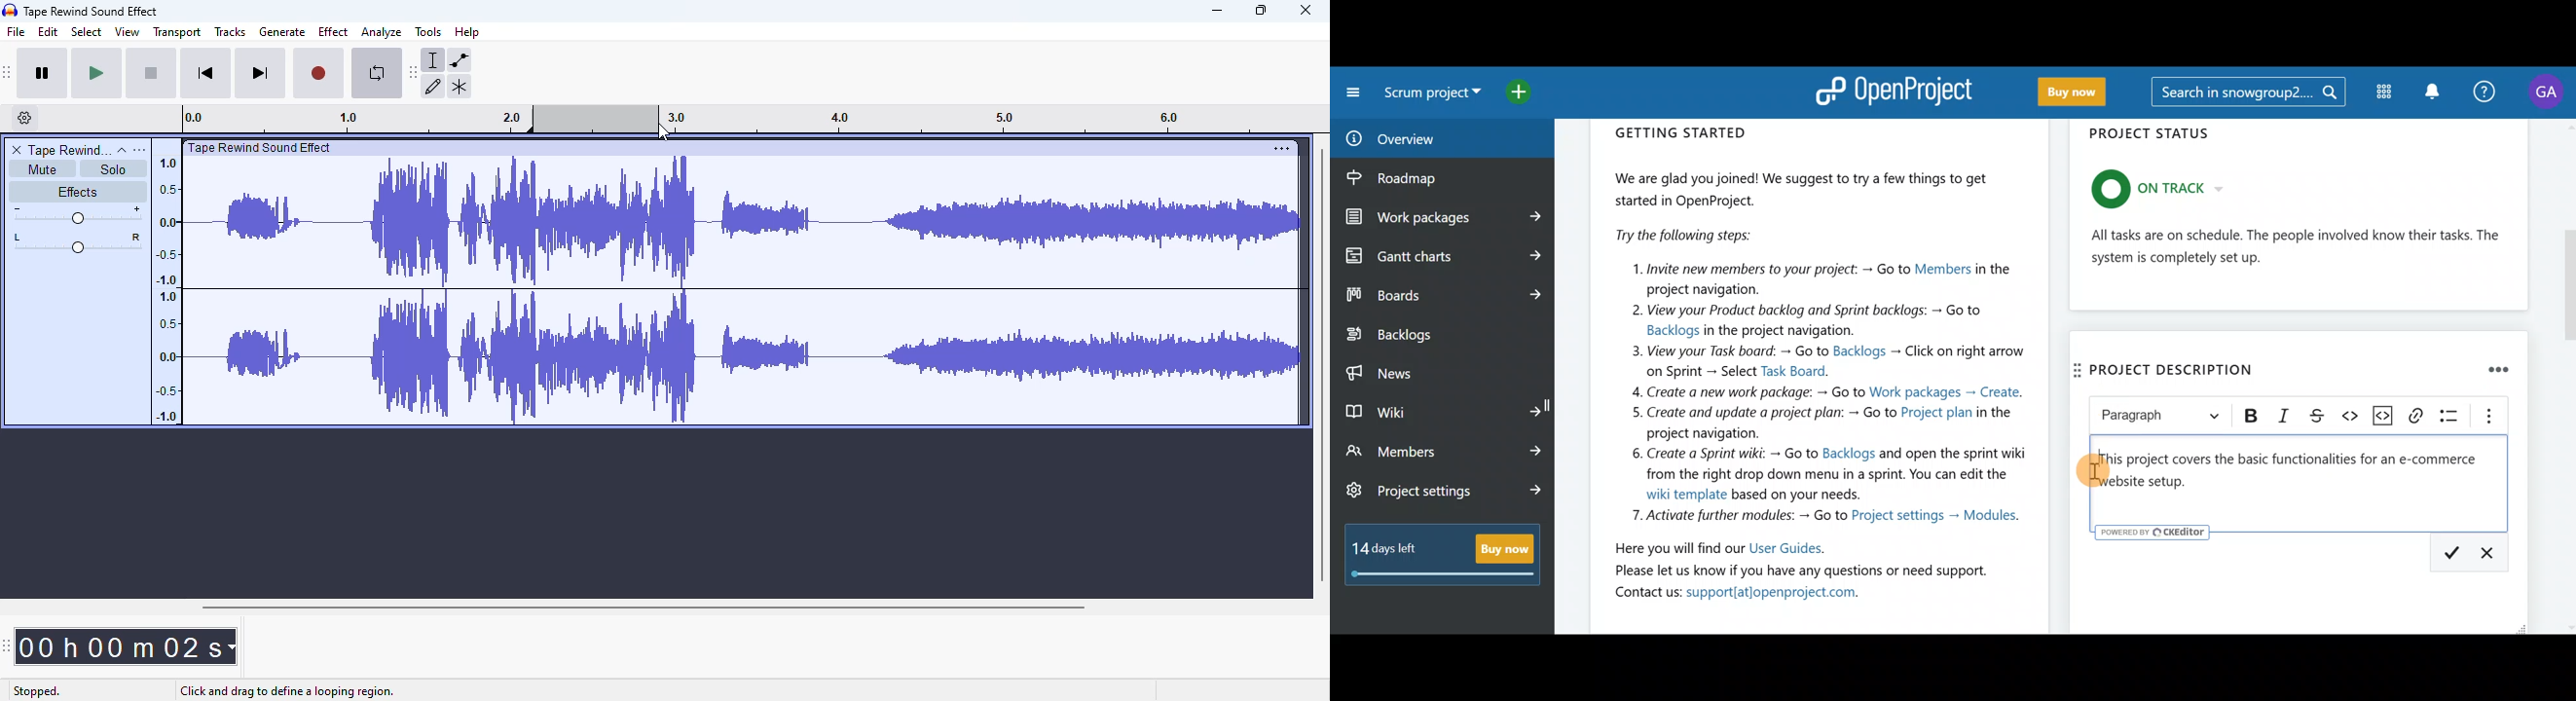  What do you see at coordinates (2381, 95) in the screenshot?
I see `Modules` at bounding box center [2381, 95].